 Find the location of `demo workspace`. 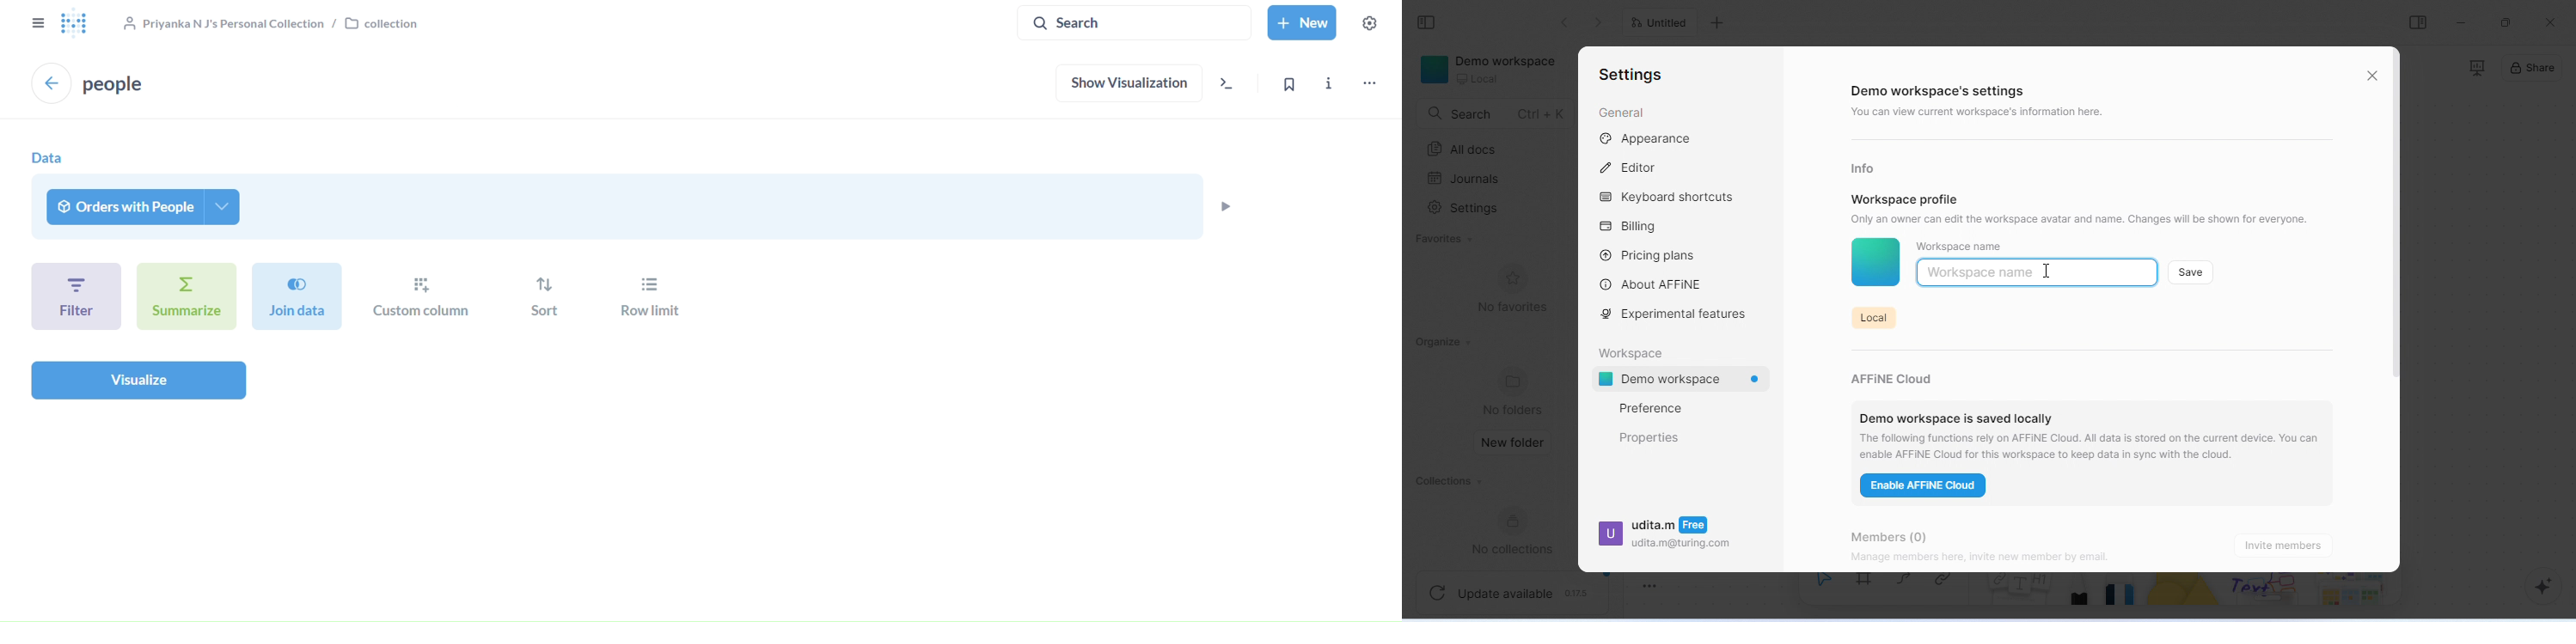

demo workspace is located at coordinates (1492, 71).